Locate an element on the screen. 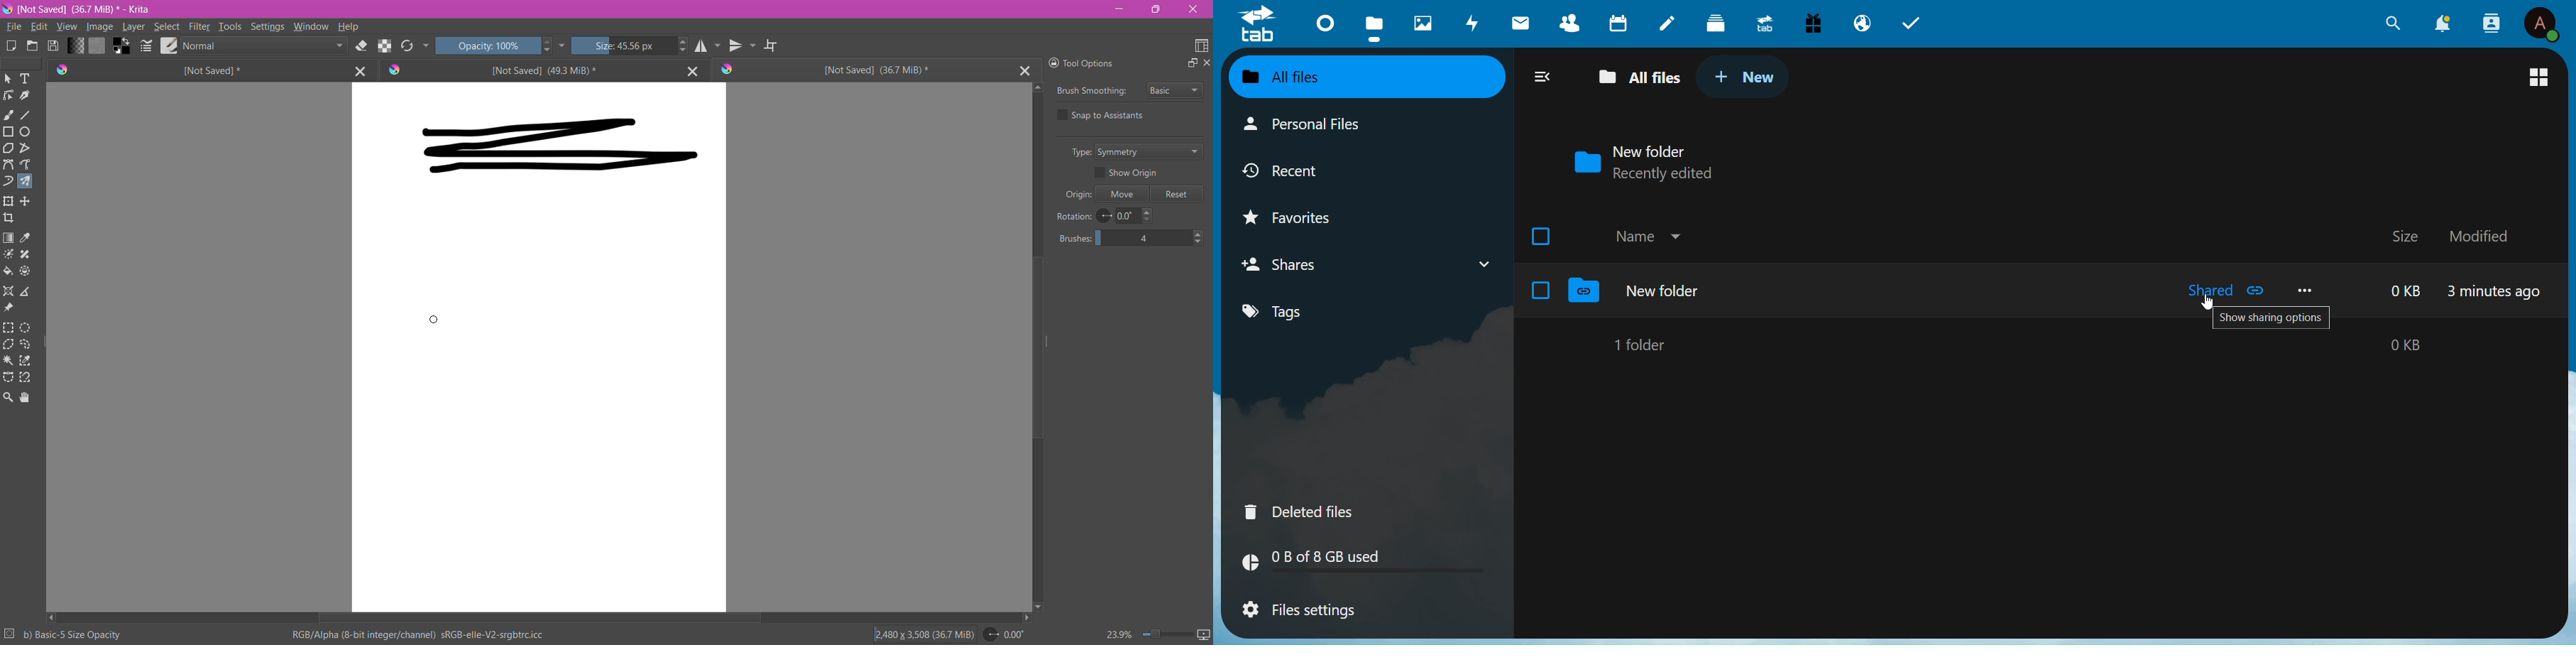 The height and width of the screenshot is (672, 2576). Fill Patterns is located at coordinates (98, 46).